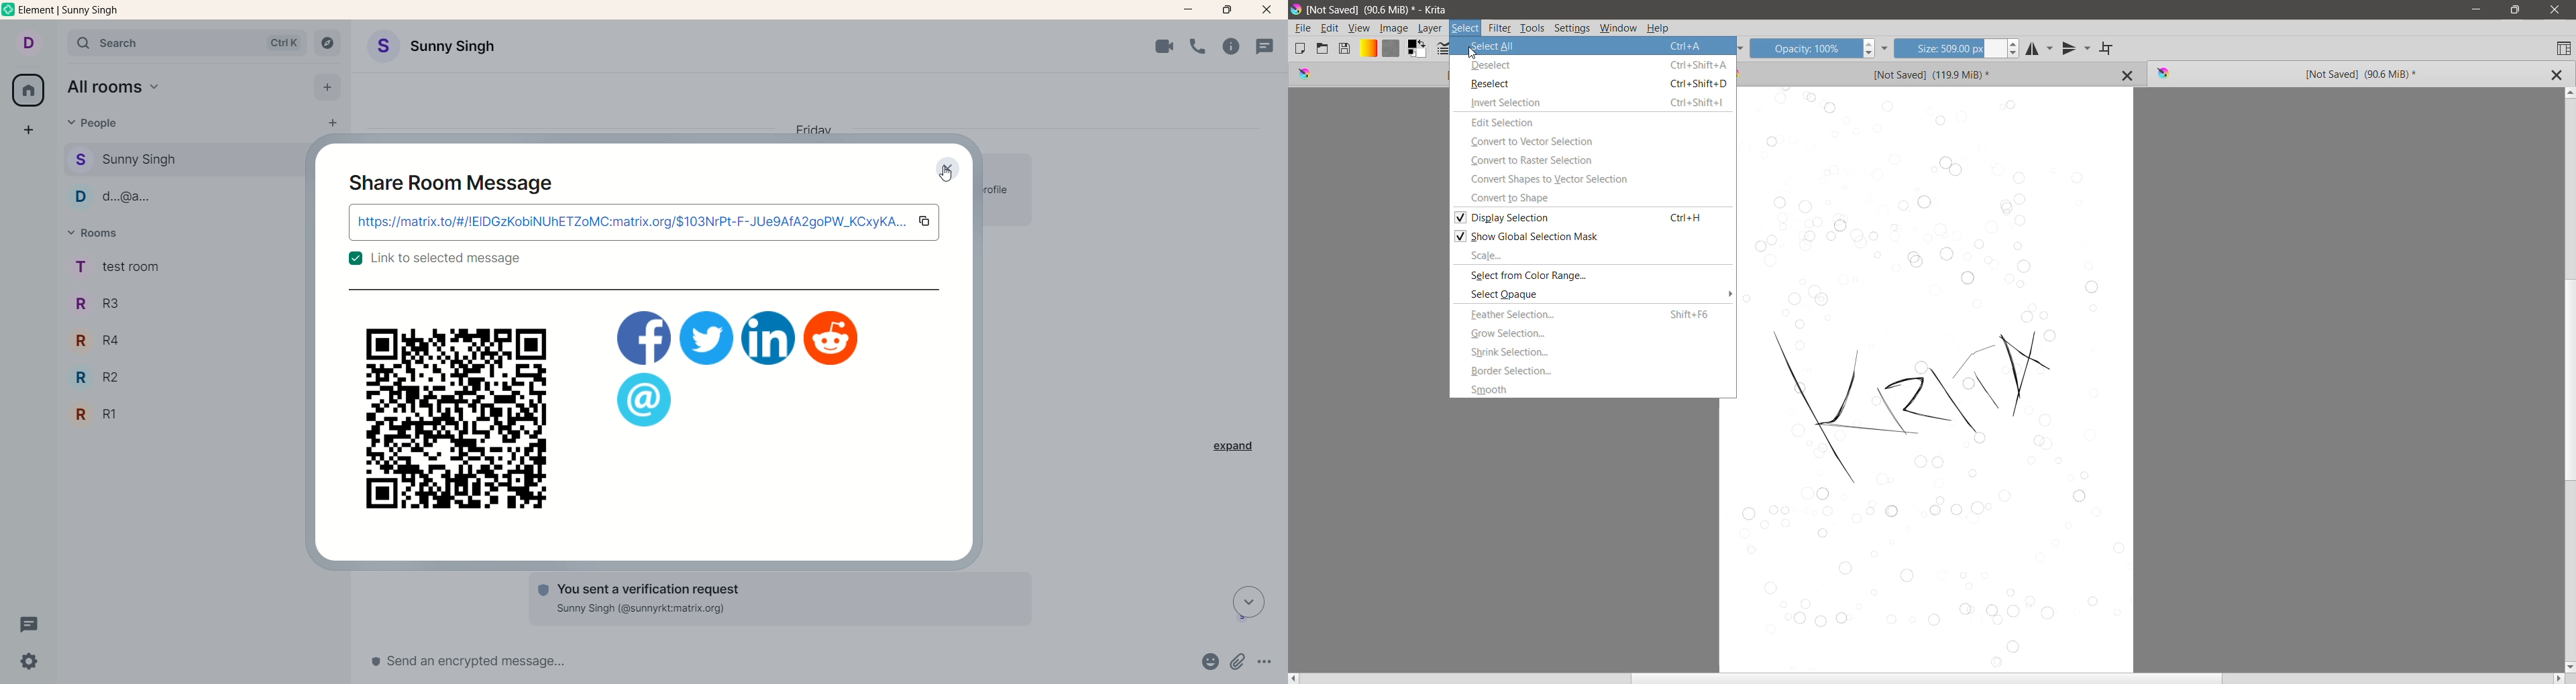  What do you see at coordinates (1595, 333) in the screenshot?
I see `Grow Selection` at bounding box center [1595, 333].